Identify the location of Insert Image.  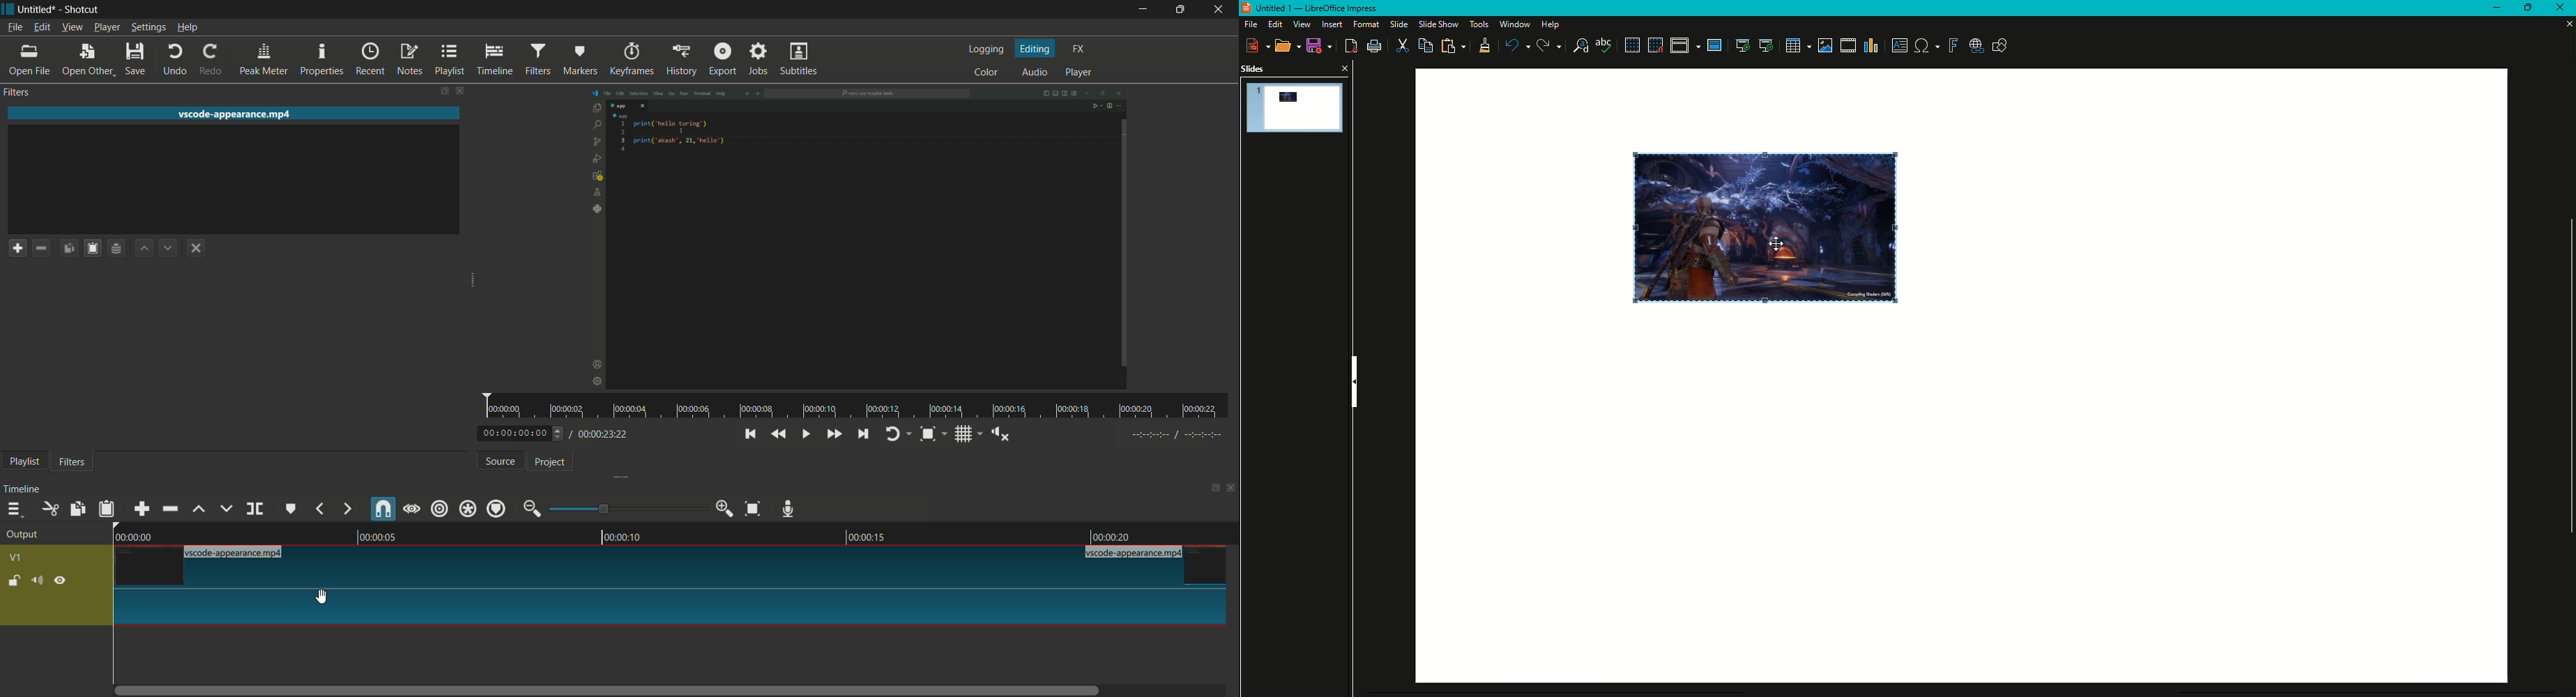
(1823, 45).